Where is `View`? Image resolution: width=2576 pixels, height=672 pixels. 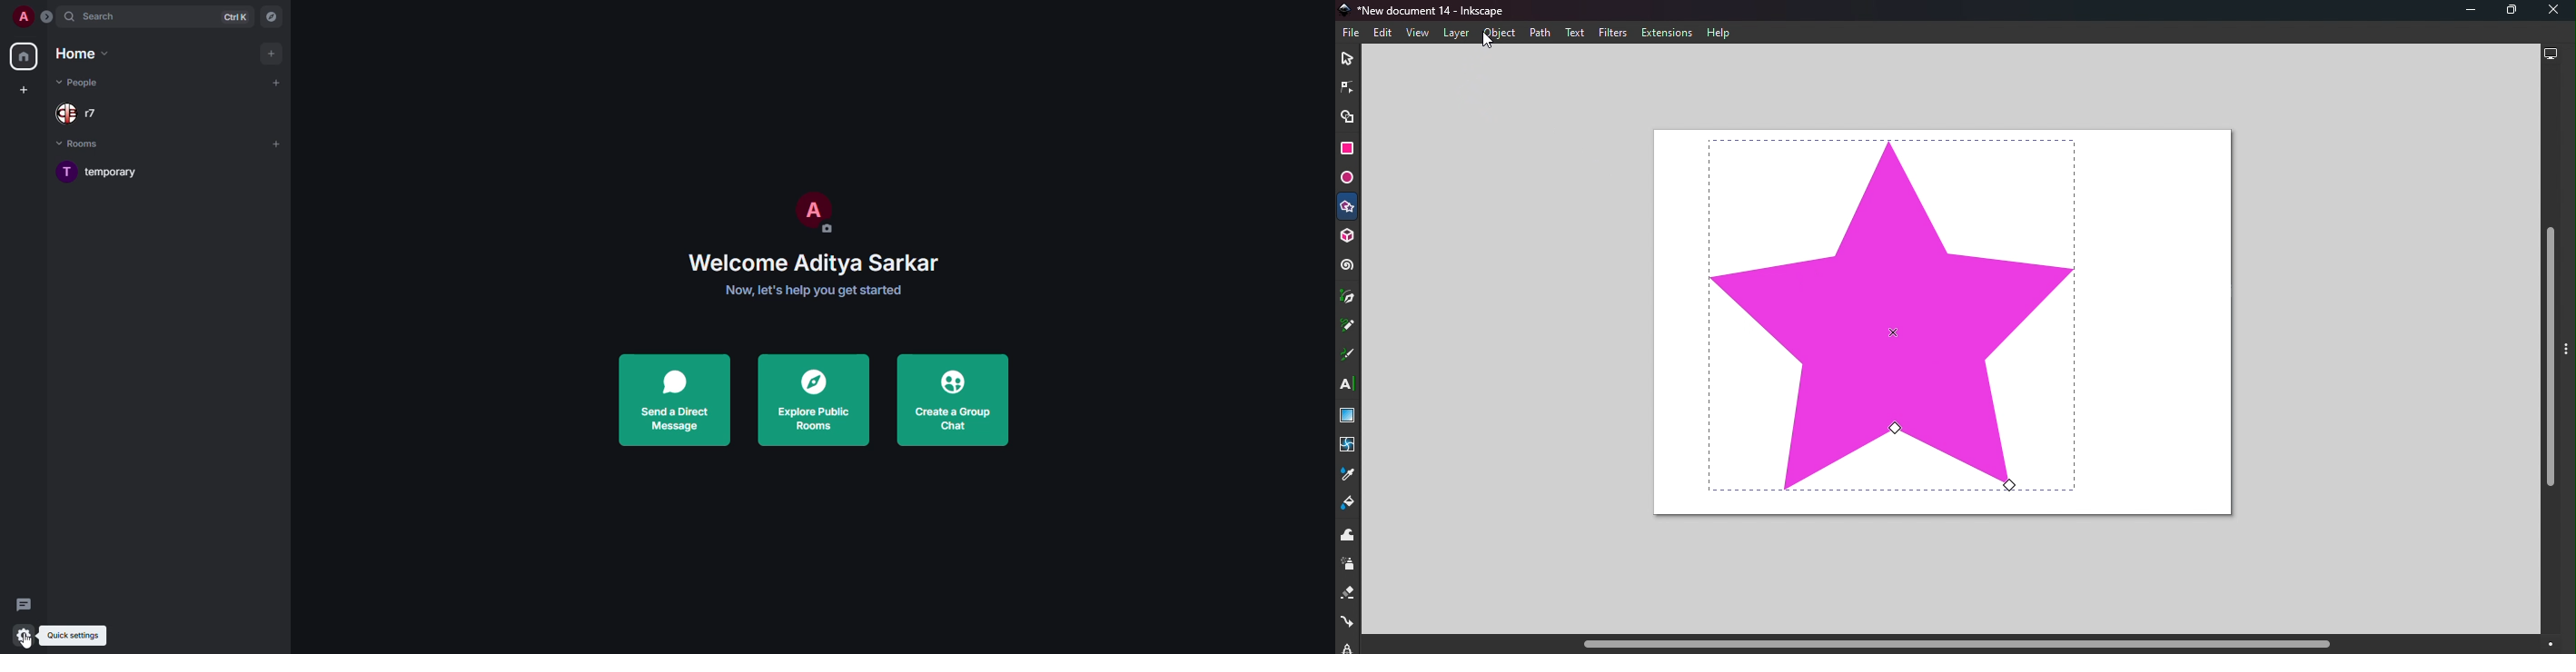 View is located at coordinates (1417, 32).